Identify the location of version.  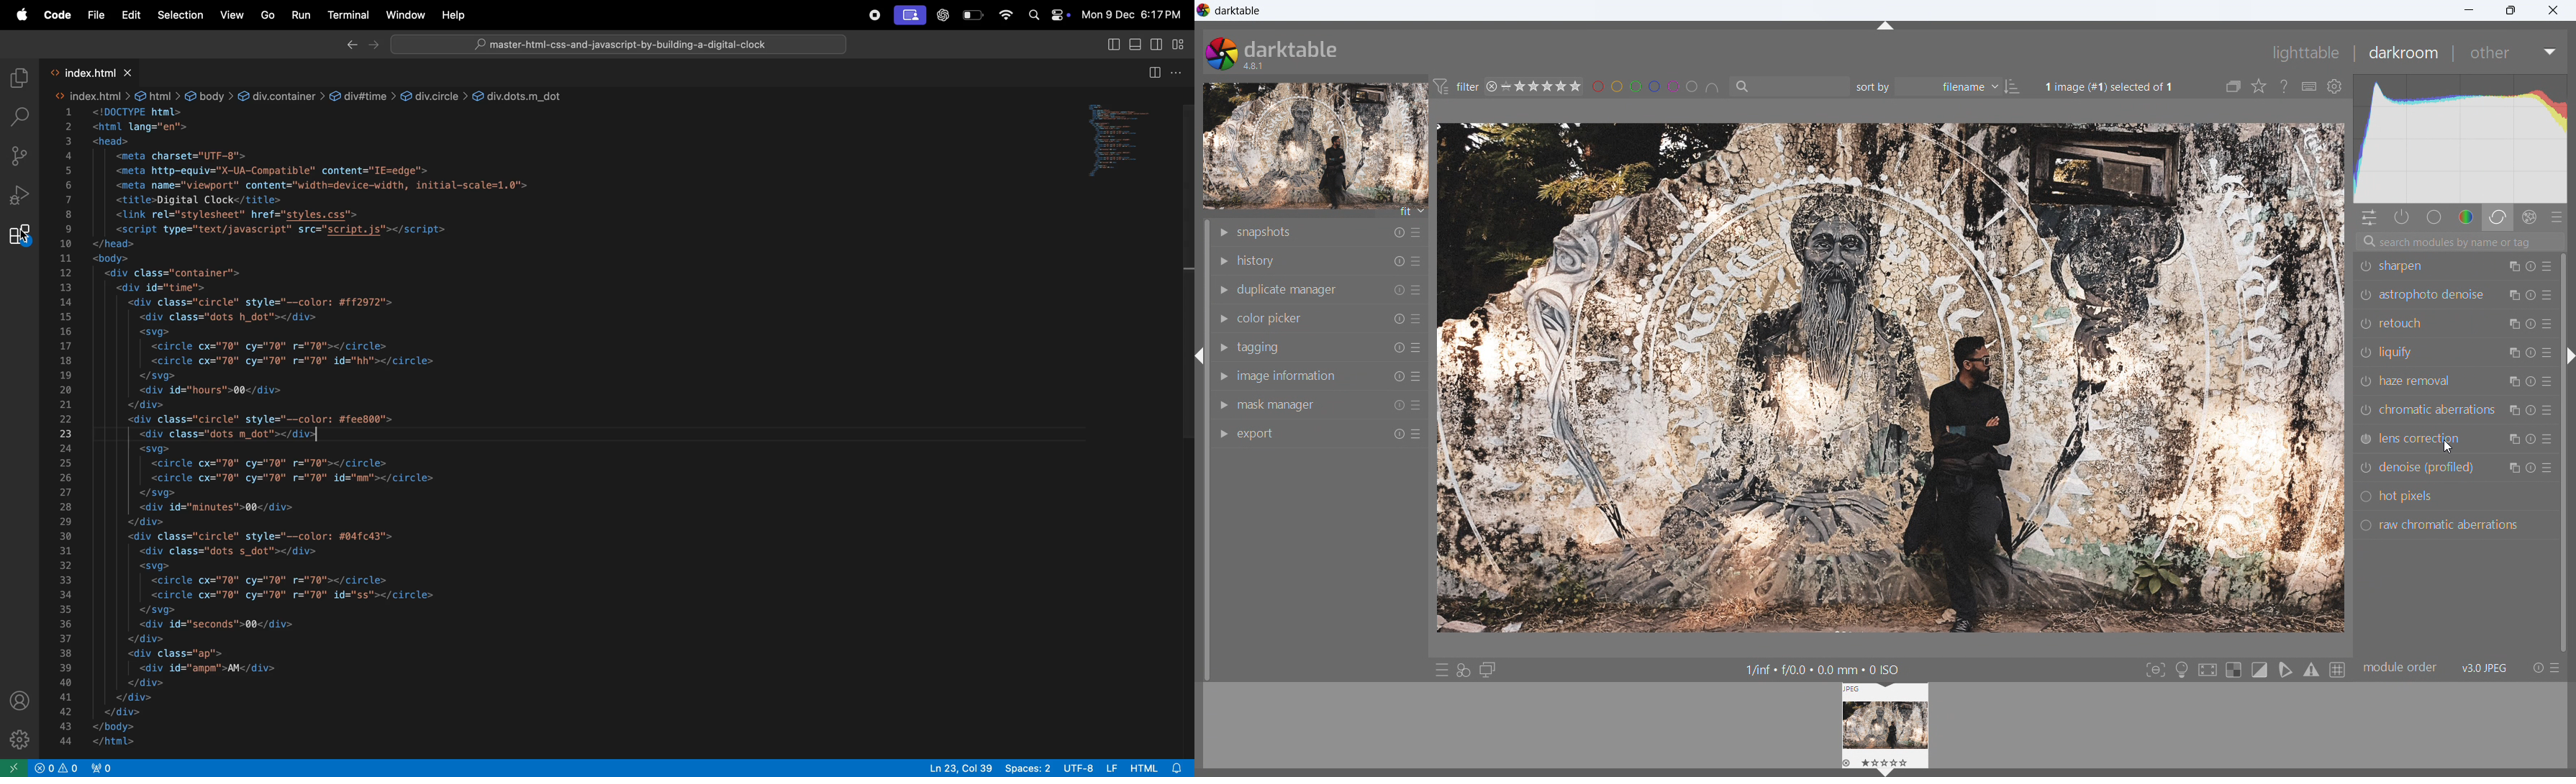
(1253, 67).